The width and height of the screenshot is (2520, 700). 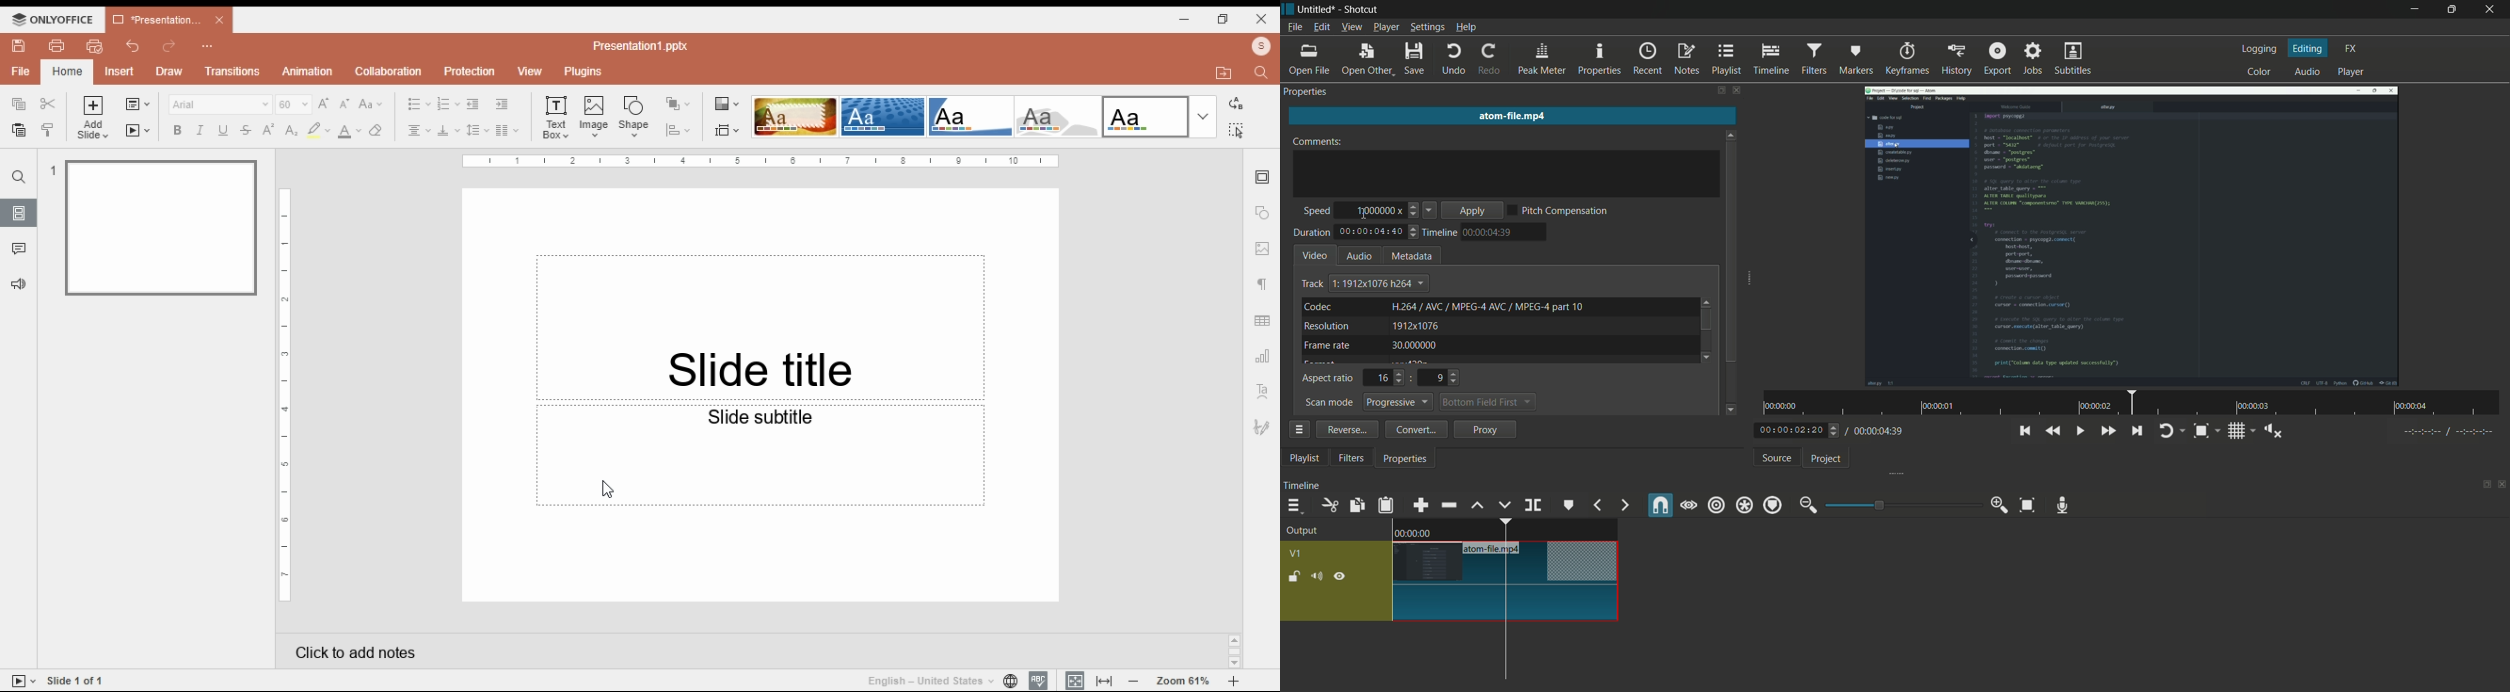 What do you see at coordinates (2269, 431) in the screenshot?
I see `show volume control` at bounding box center [2269, 431].